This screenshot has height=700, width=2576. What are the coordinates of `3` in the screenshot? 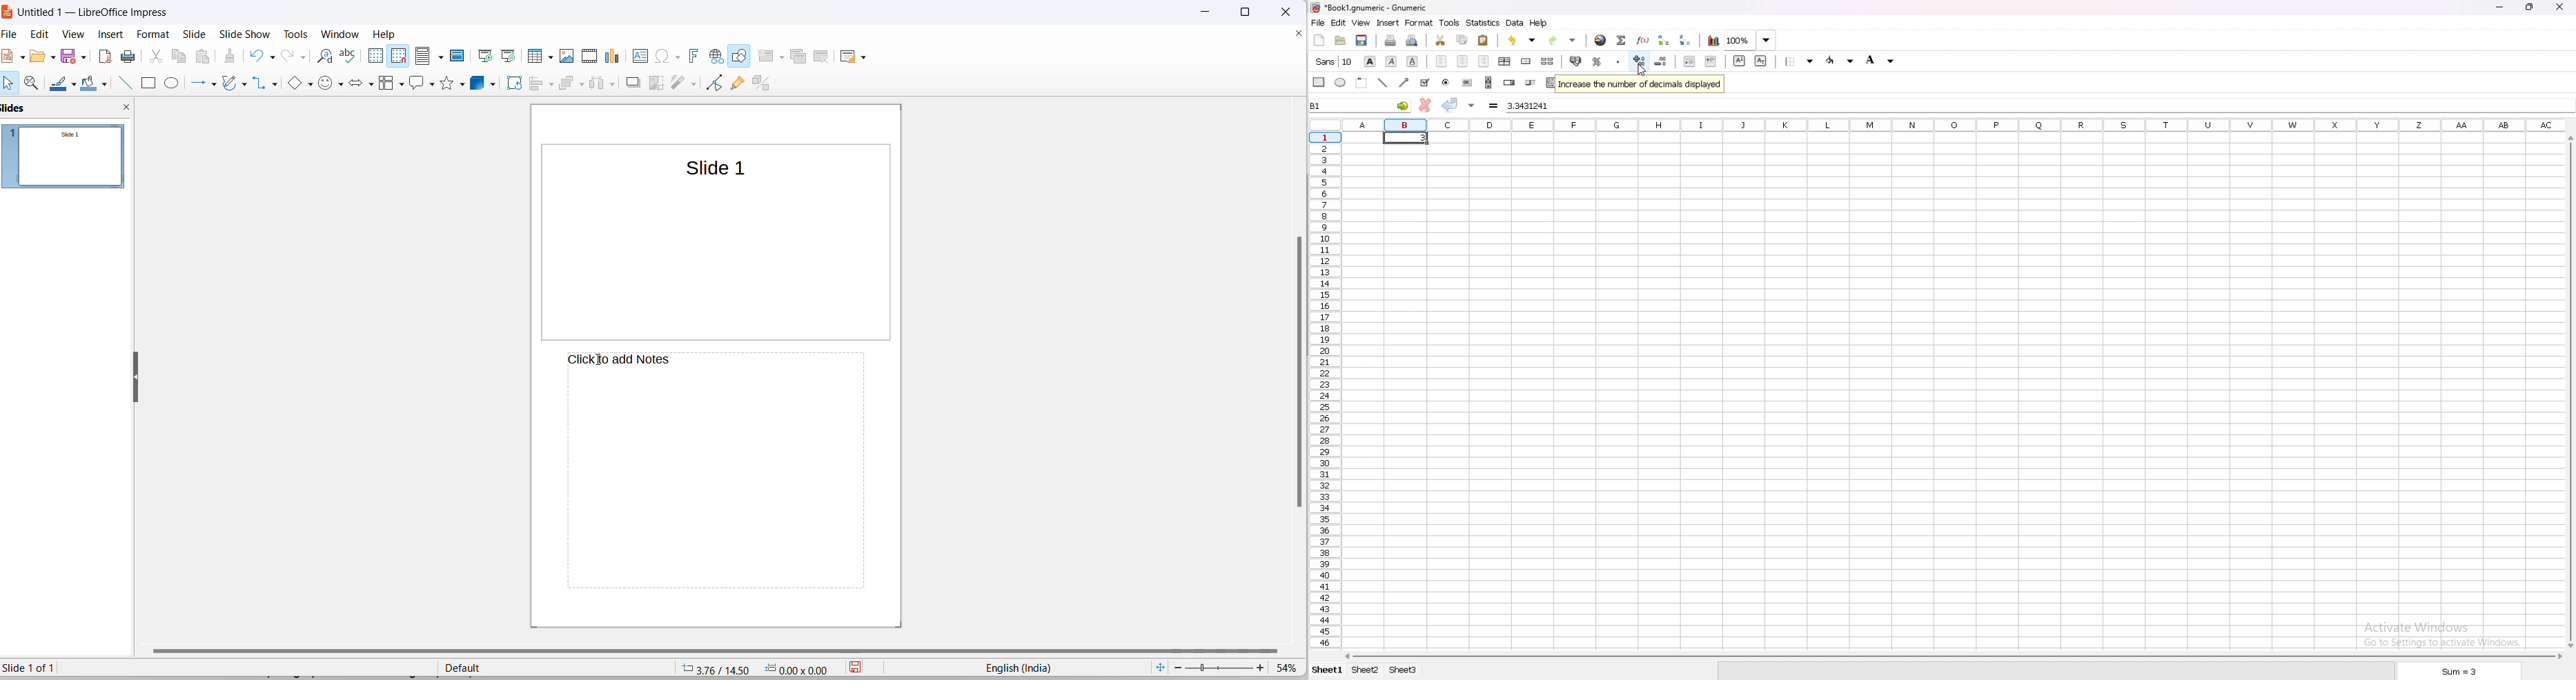 It's located at (1425, 140).